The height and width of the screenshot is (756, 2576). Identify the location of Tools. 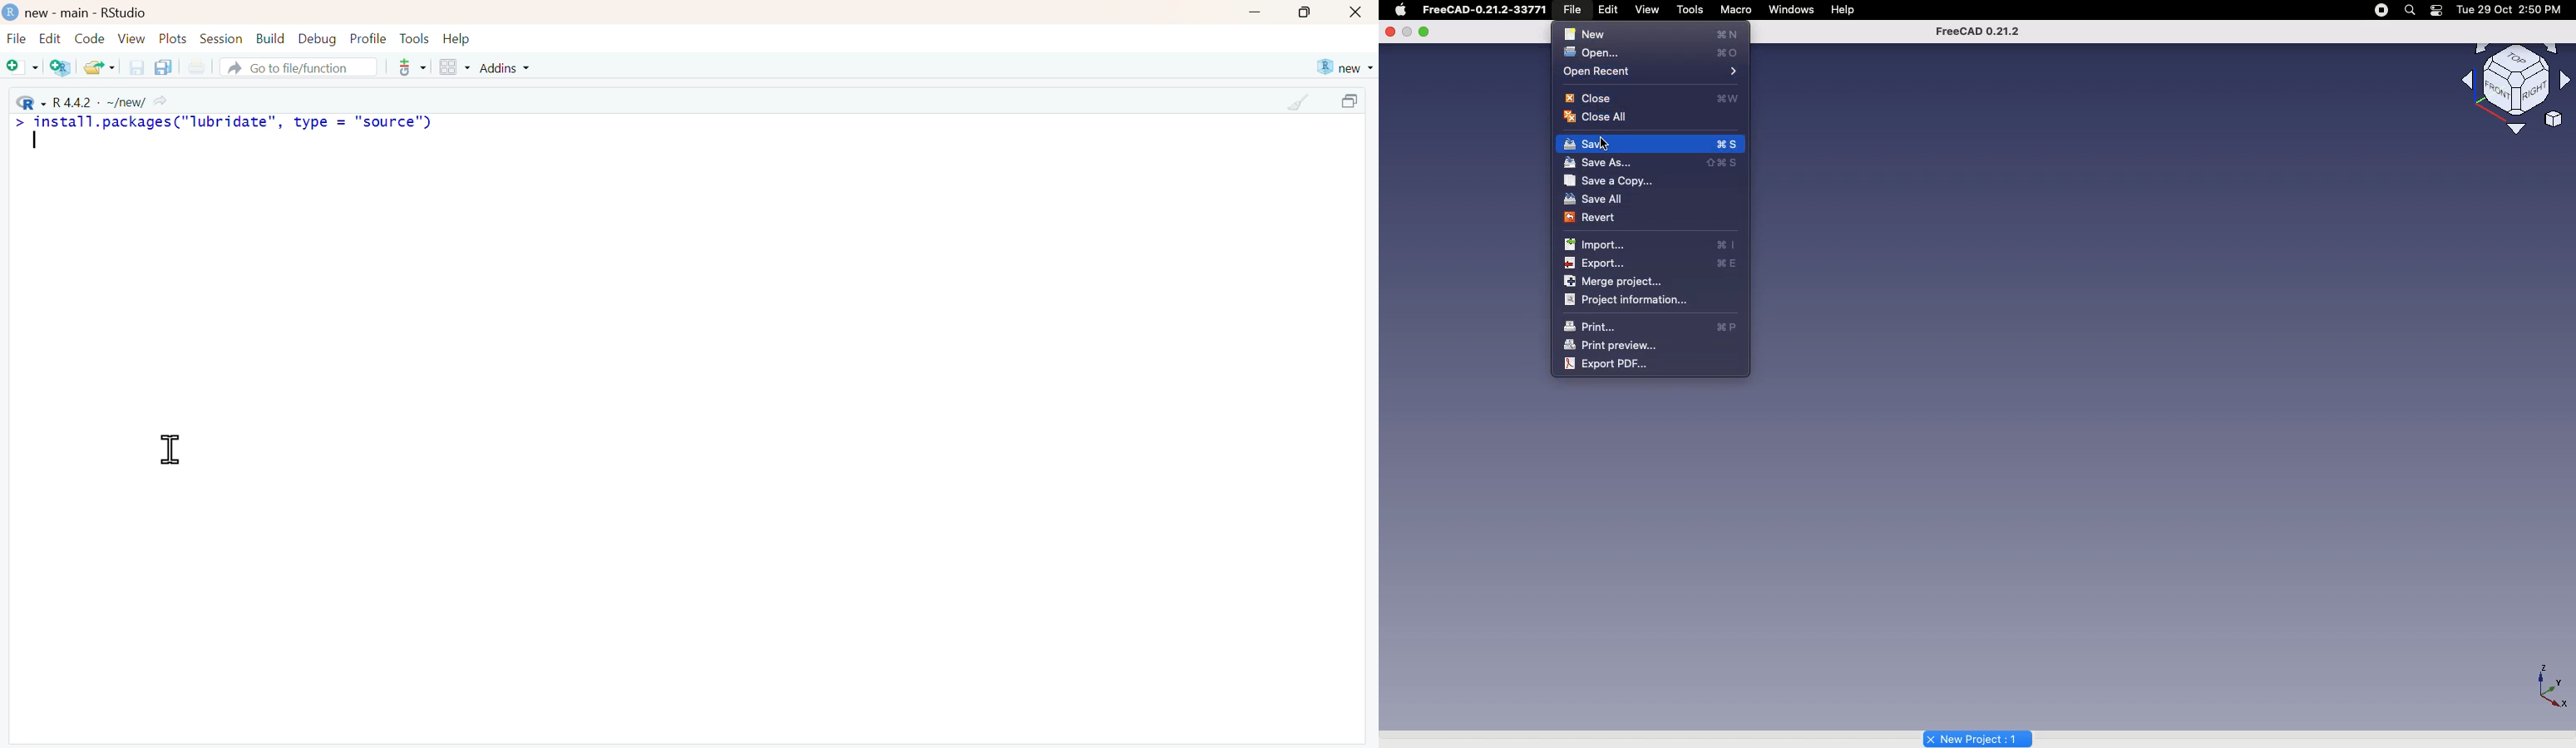
(414, 38).